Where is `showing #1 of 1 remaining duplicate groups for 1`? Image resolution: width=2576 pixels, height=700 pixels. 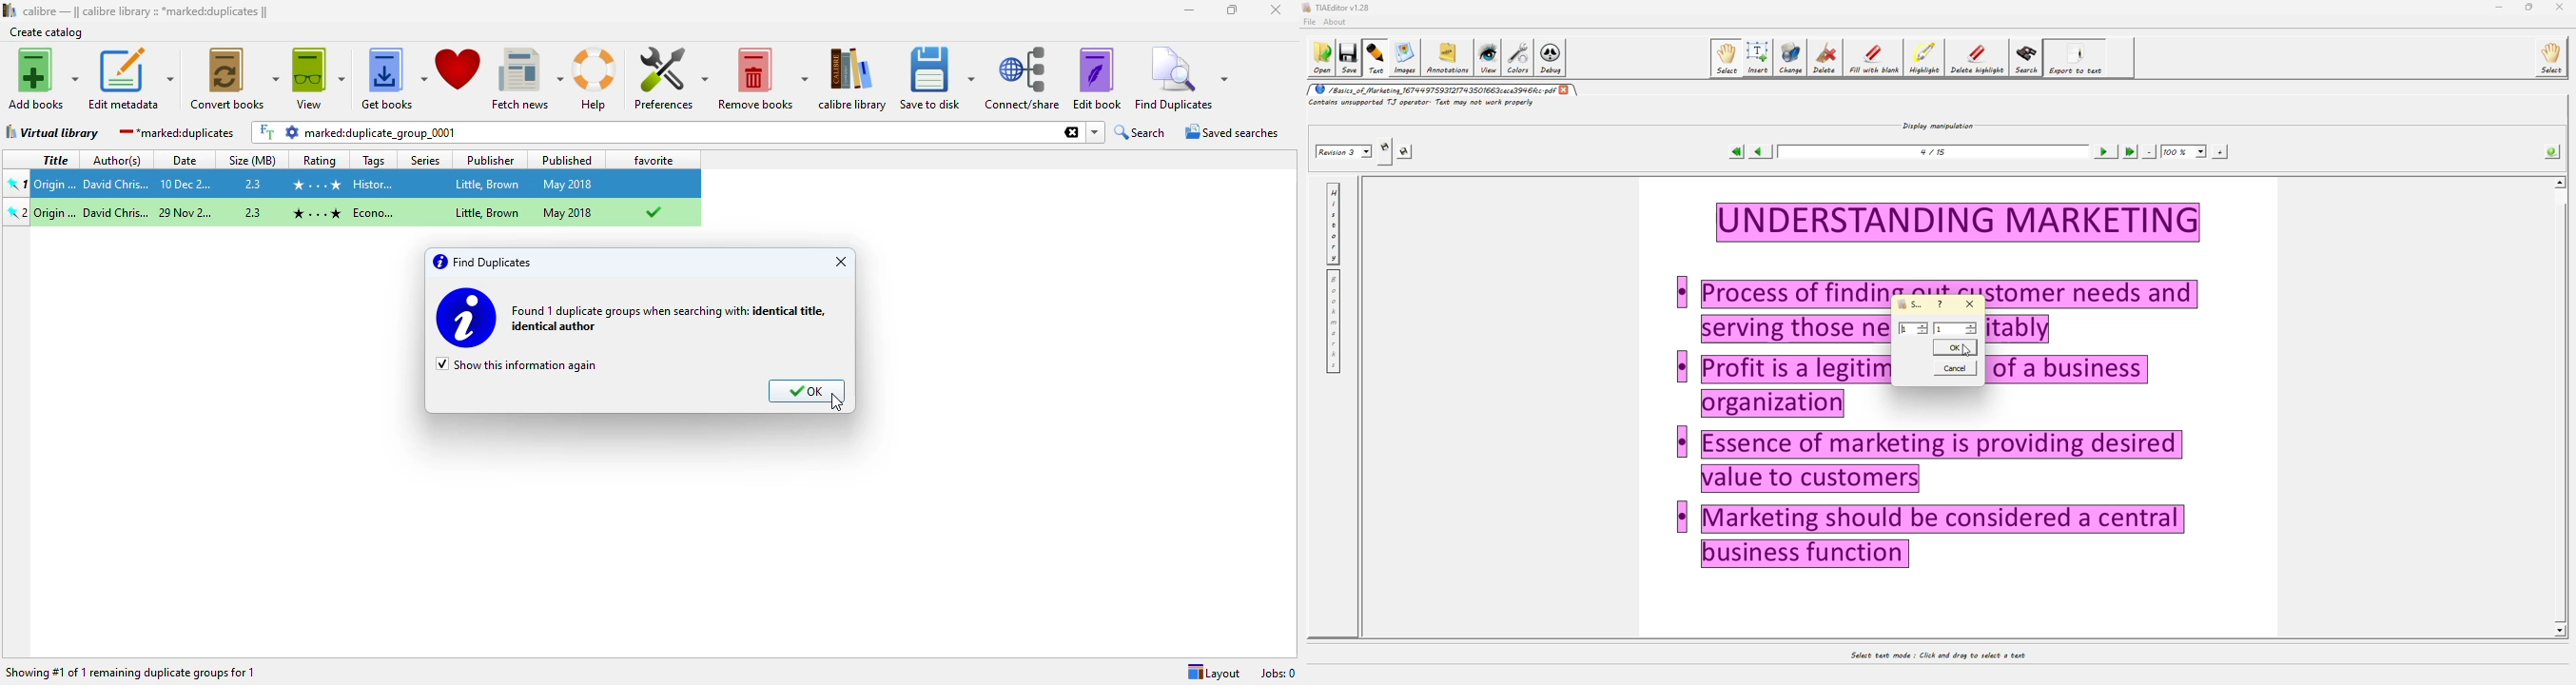
showing #1 of 1 remaining duplicate groups for 1 is located at coordinates (132, 672).